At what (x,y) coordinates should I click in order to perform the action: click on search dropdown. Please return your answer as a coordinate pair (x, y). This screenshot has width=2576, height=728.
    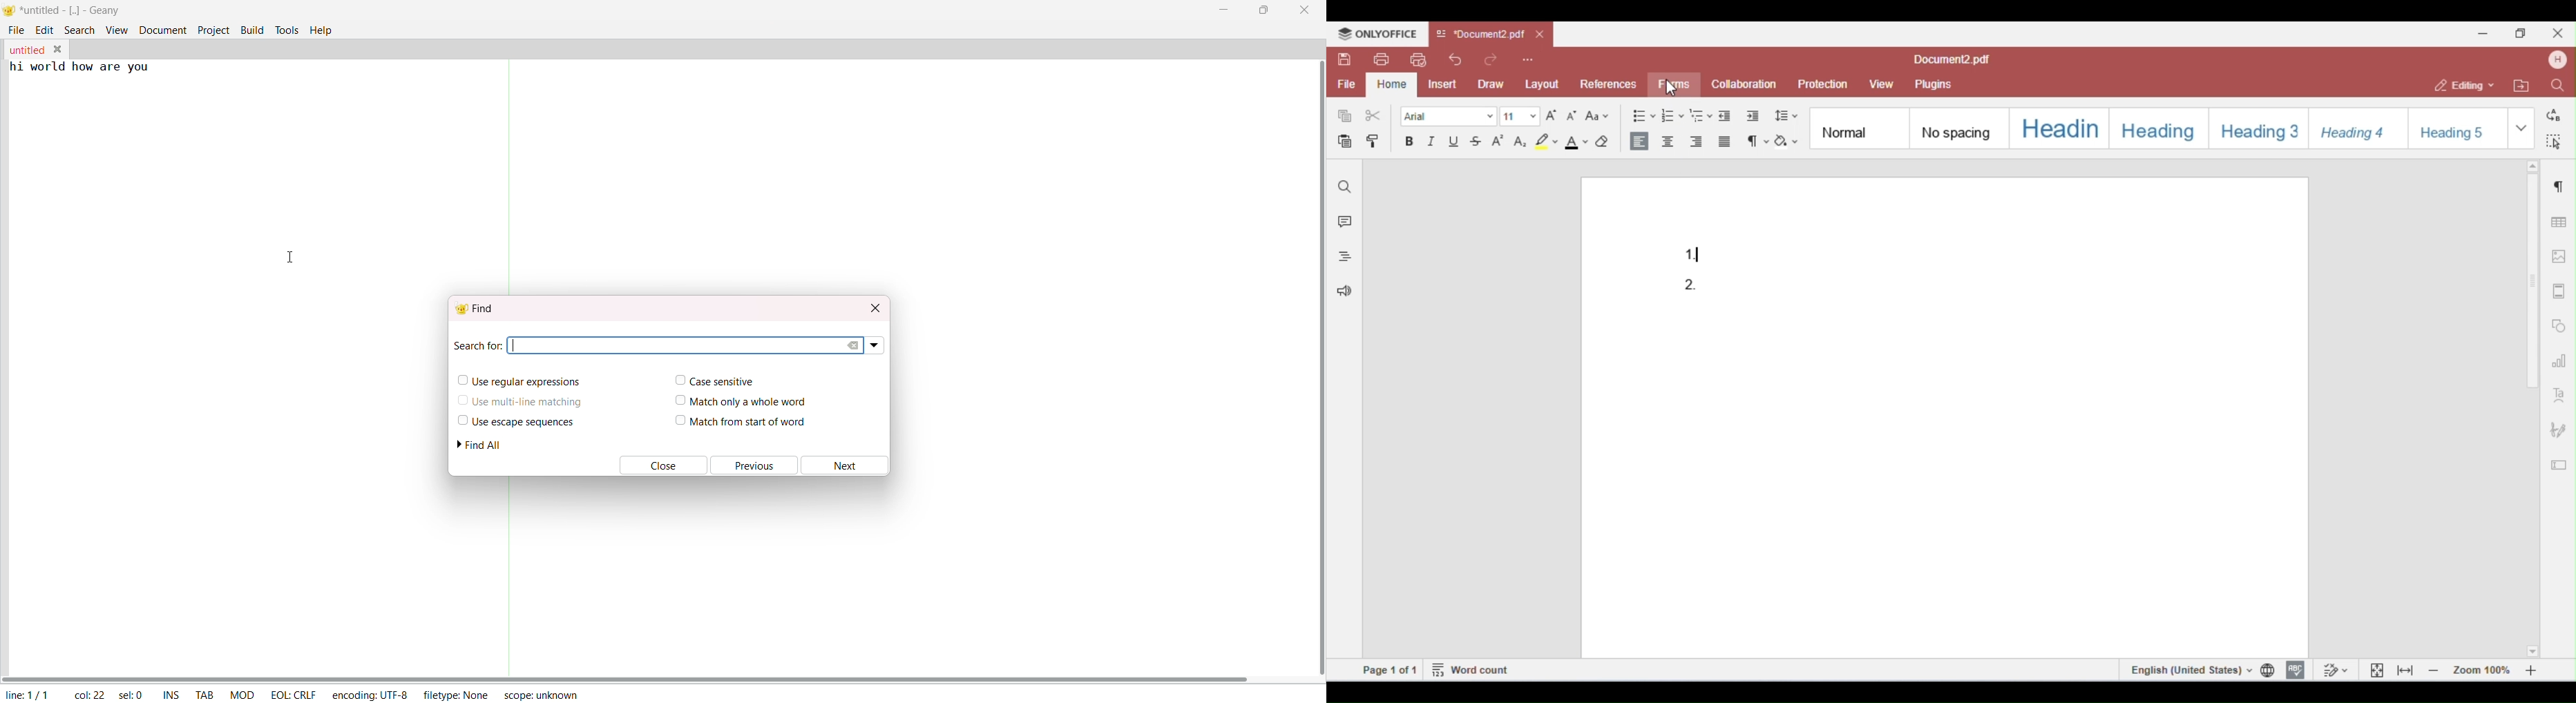
    Looking at the image, I should click on (879, 345).